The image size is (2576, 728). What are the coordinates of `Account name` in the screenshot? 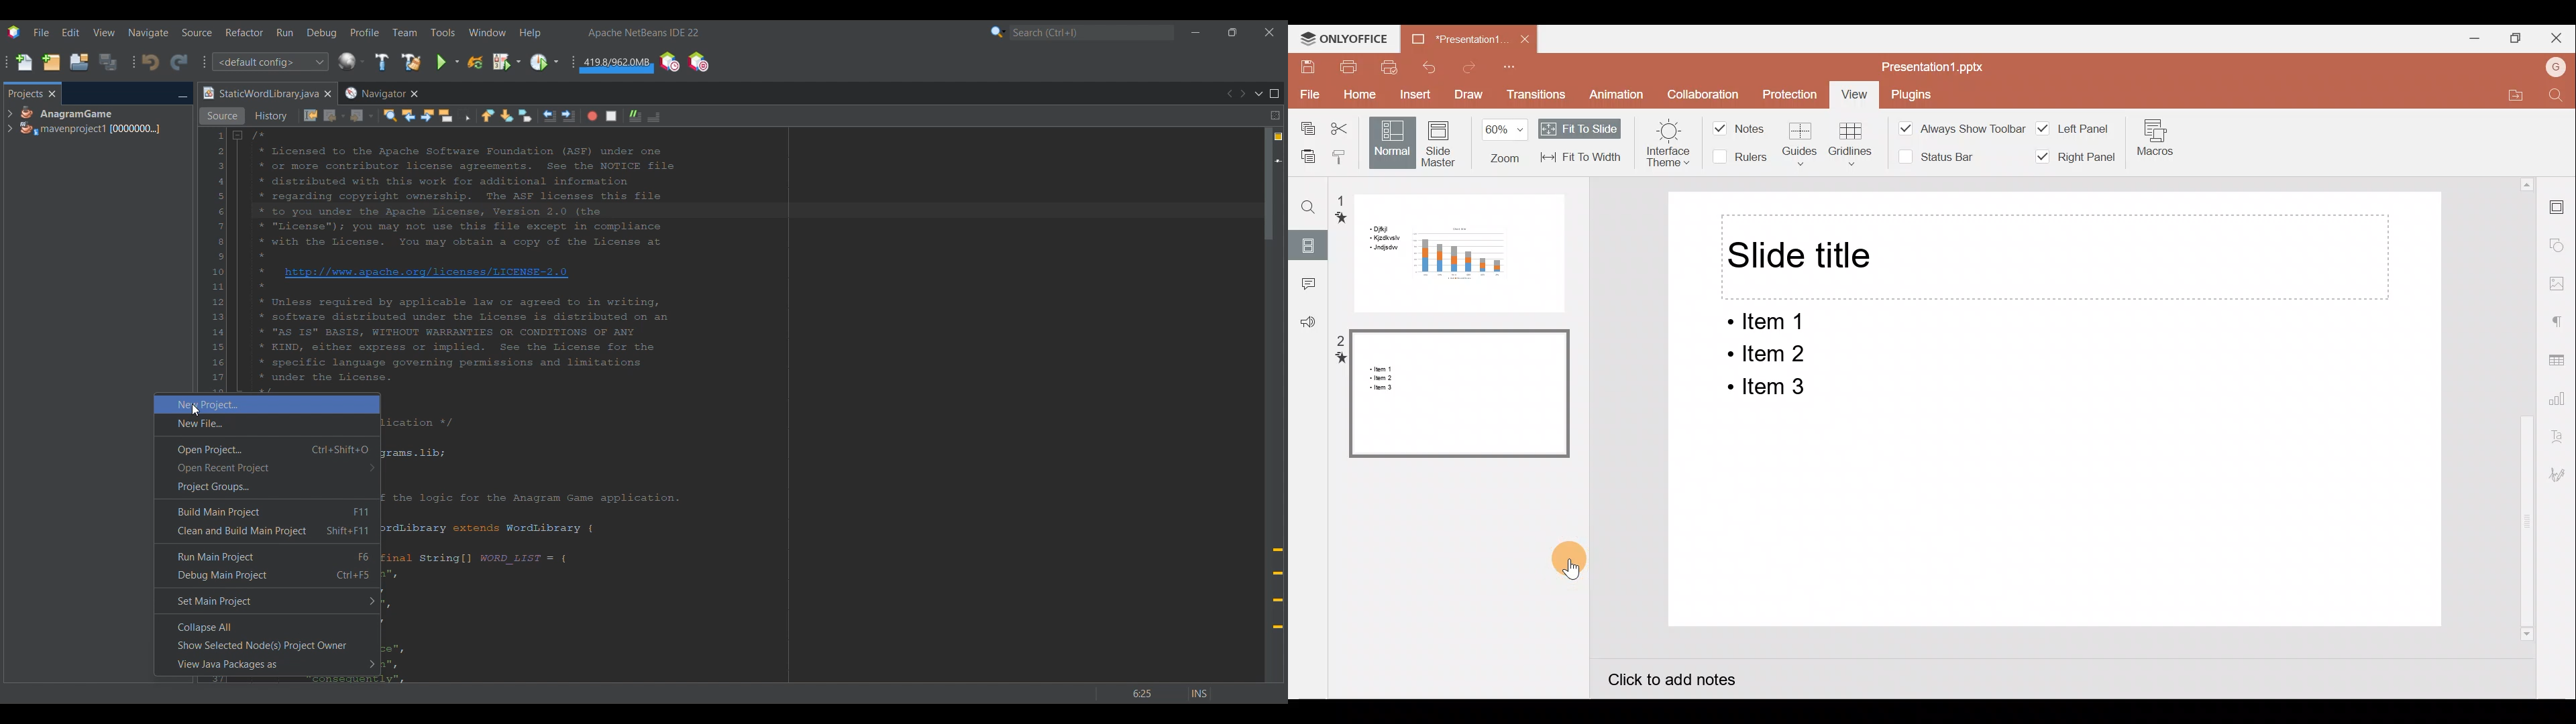 It's located at (2551, 68).